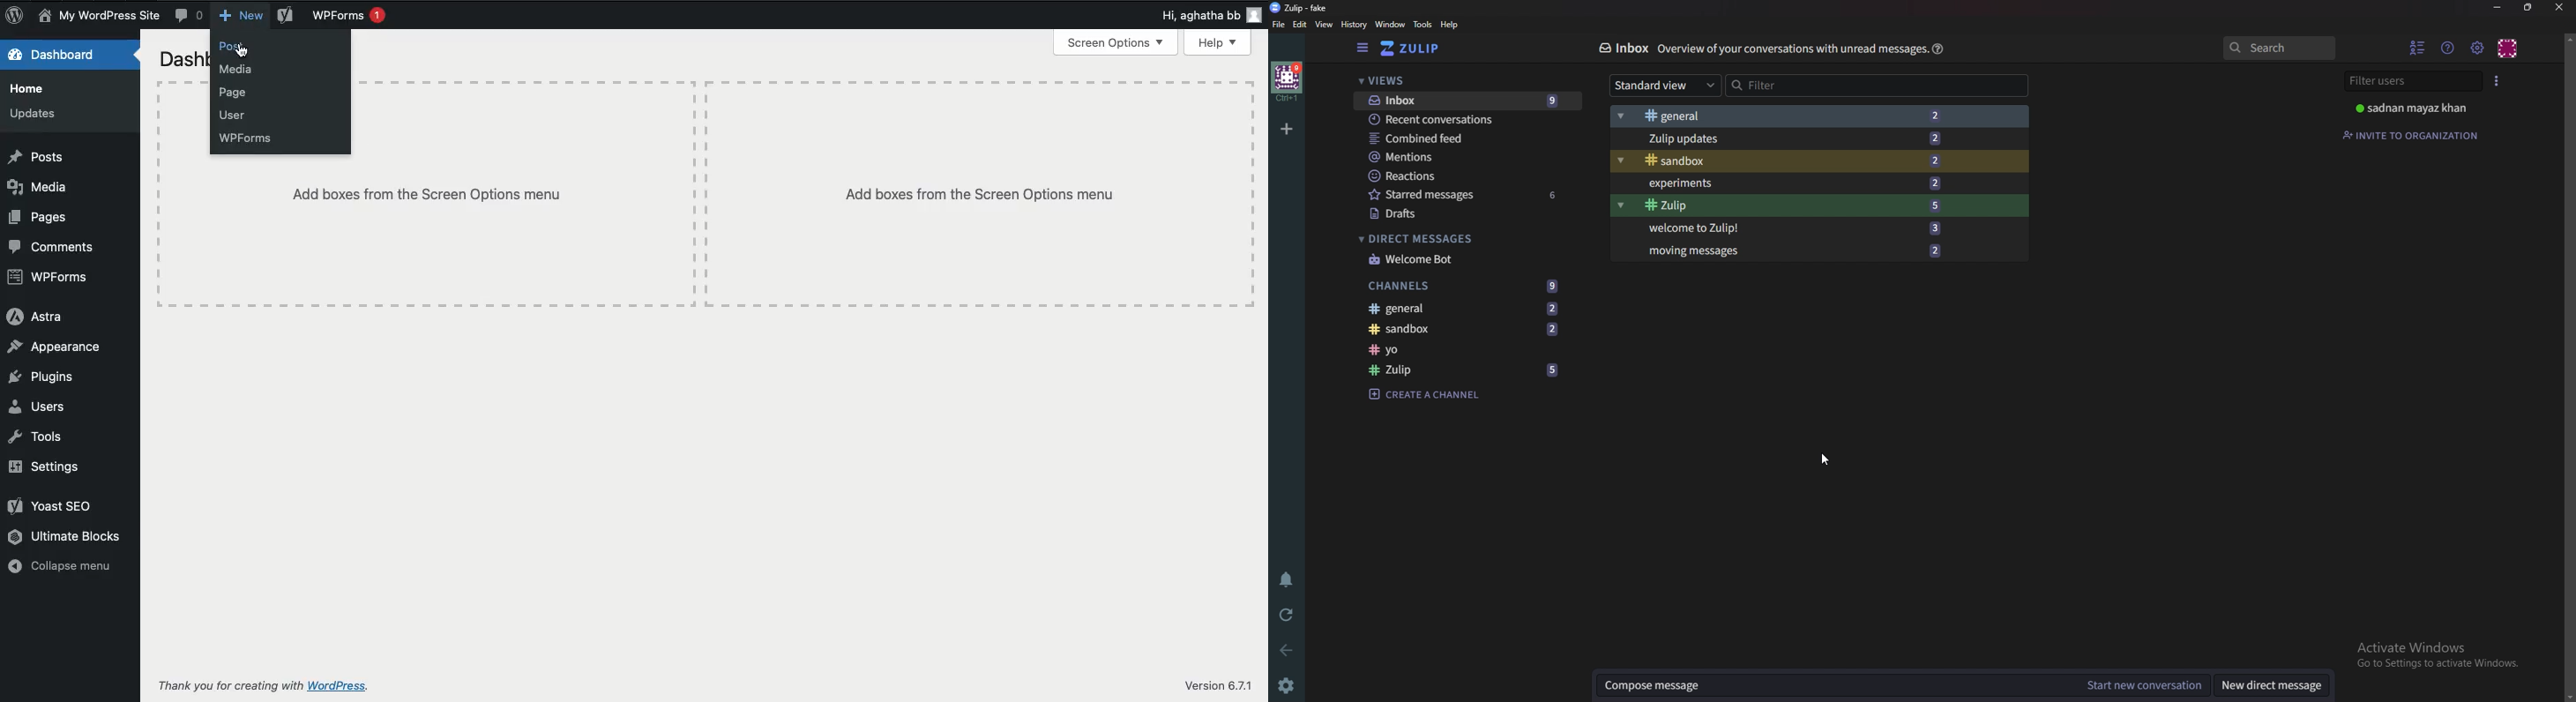  I want to click on back, so click(1287, 651).